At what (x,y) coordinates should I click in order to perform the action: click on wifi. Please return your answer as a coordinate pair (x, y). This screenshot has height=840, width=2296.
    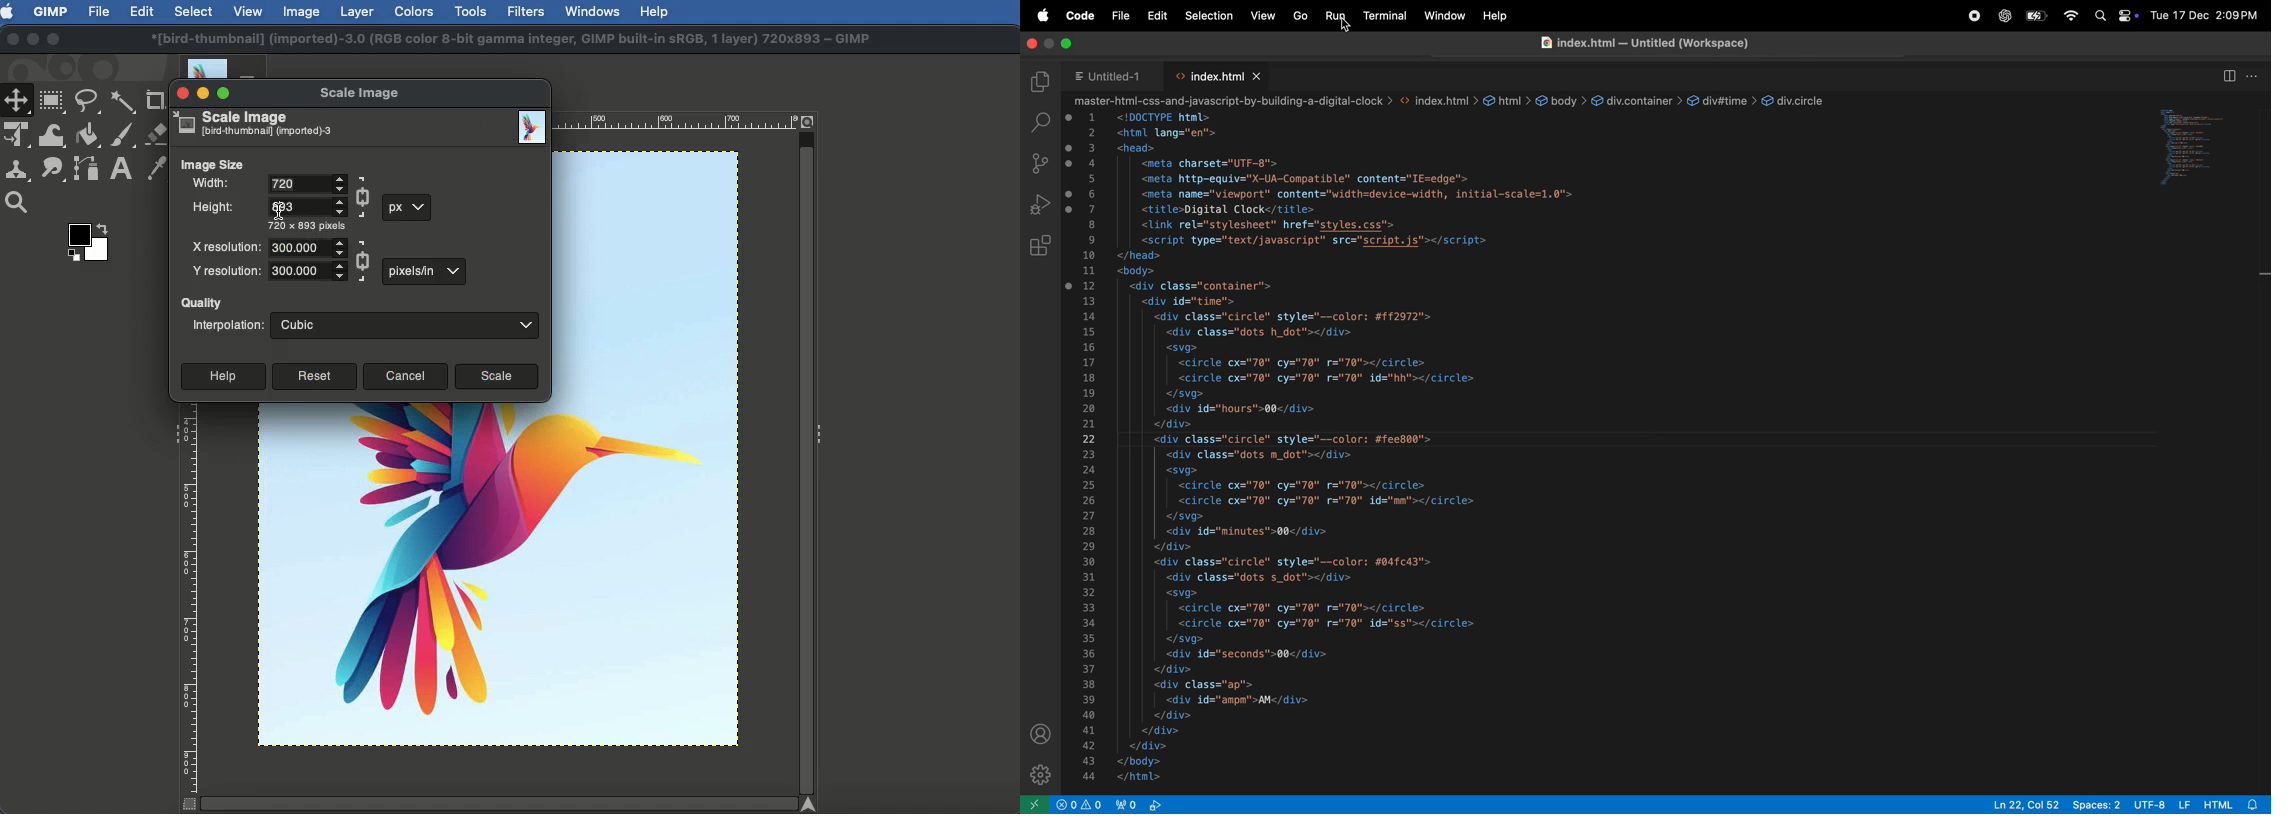
    Looking at the image, I should click on (2069, 15).